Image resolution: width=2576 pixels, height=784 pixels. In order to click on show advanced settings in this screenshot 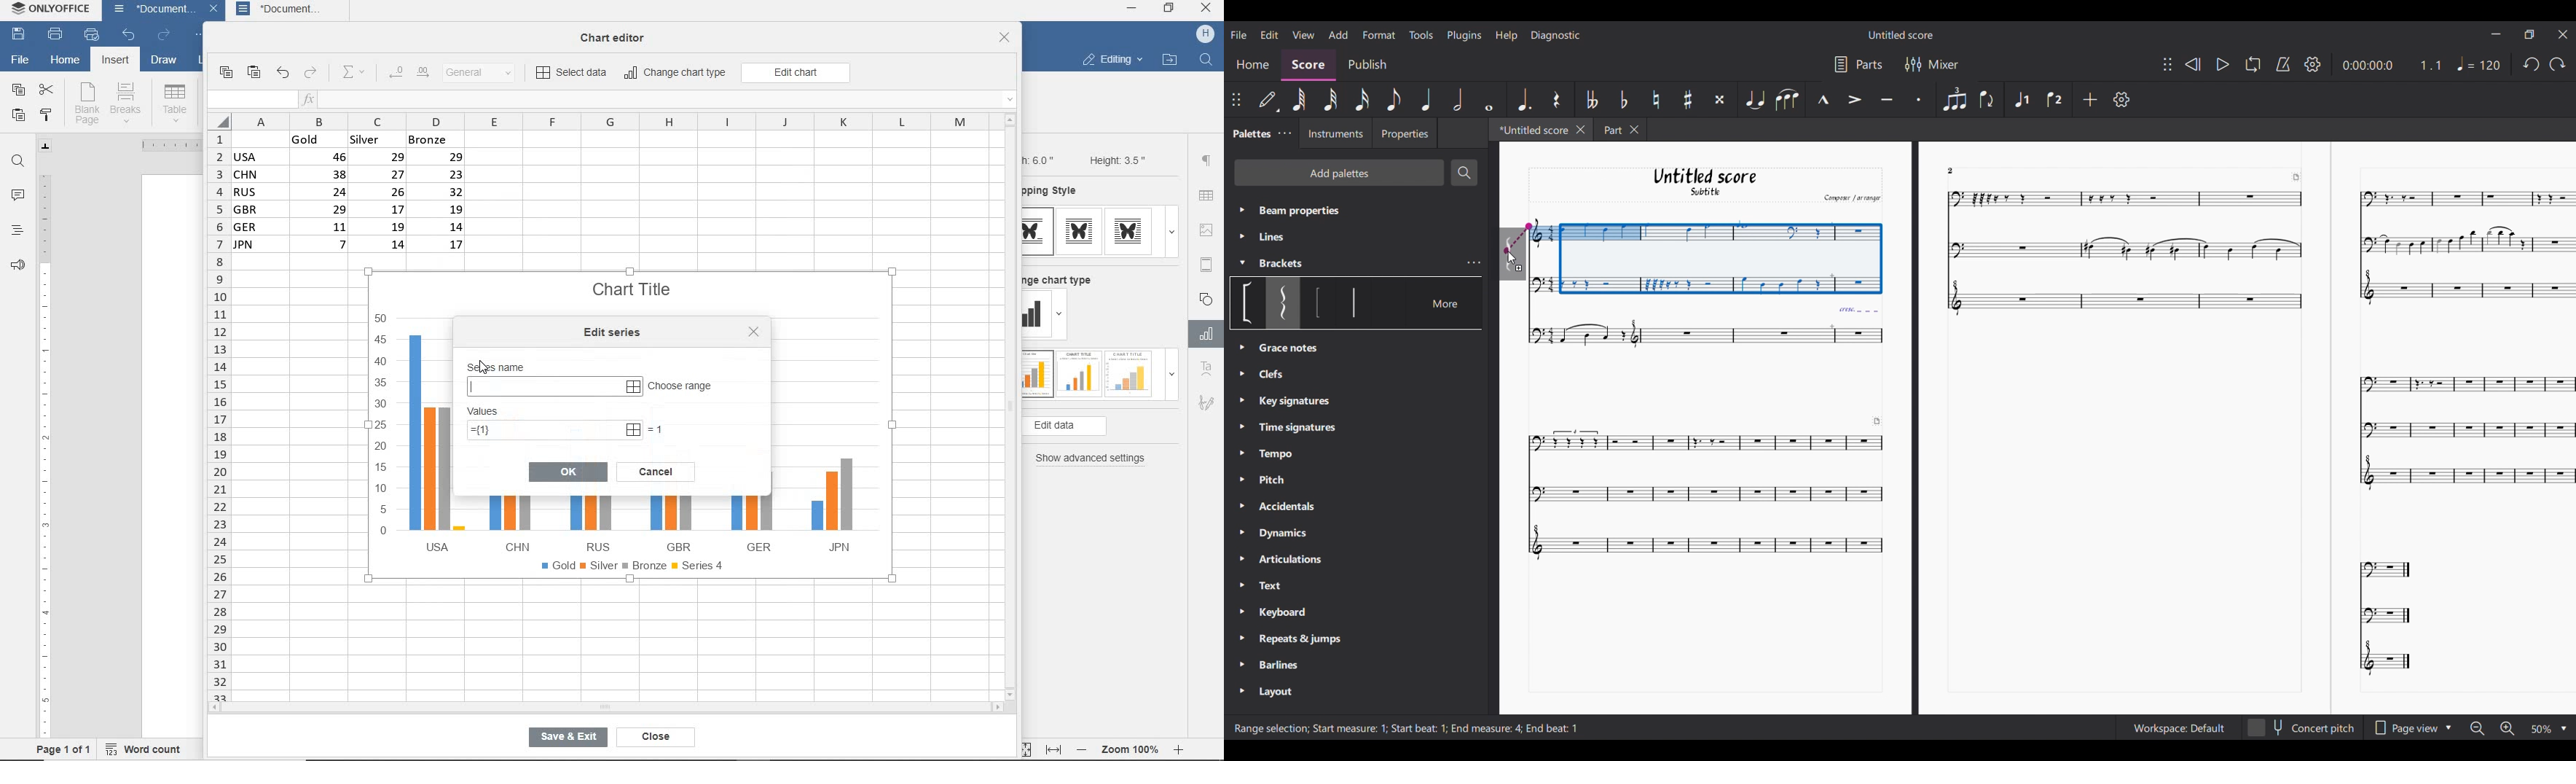, I will do `click(1094, 458)`.